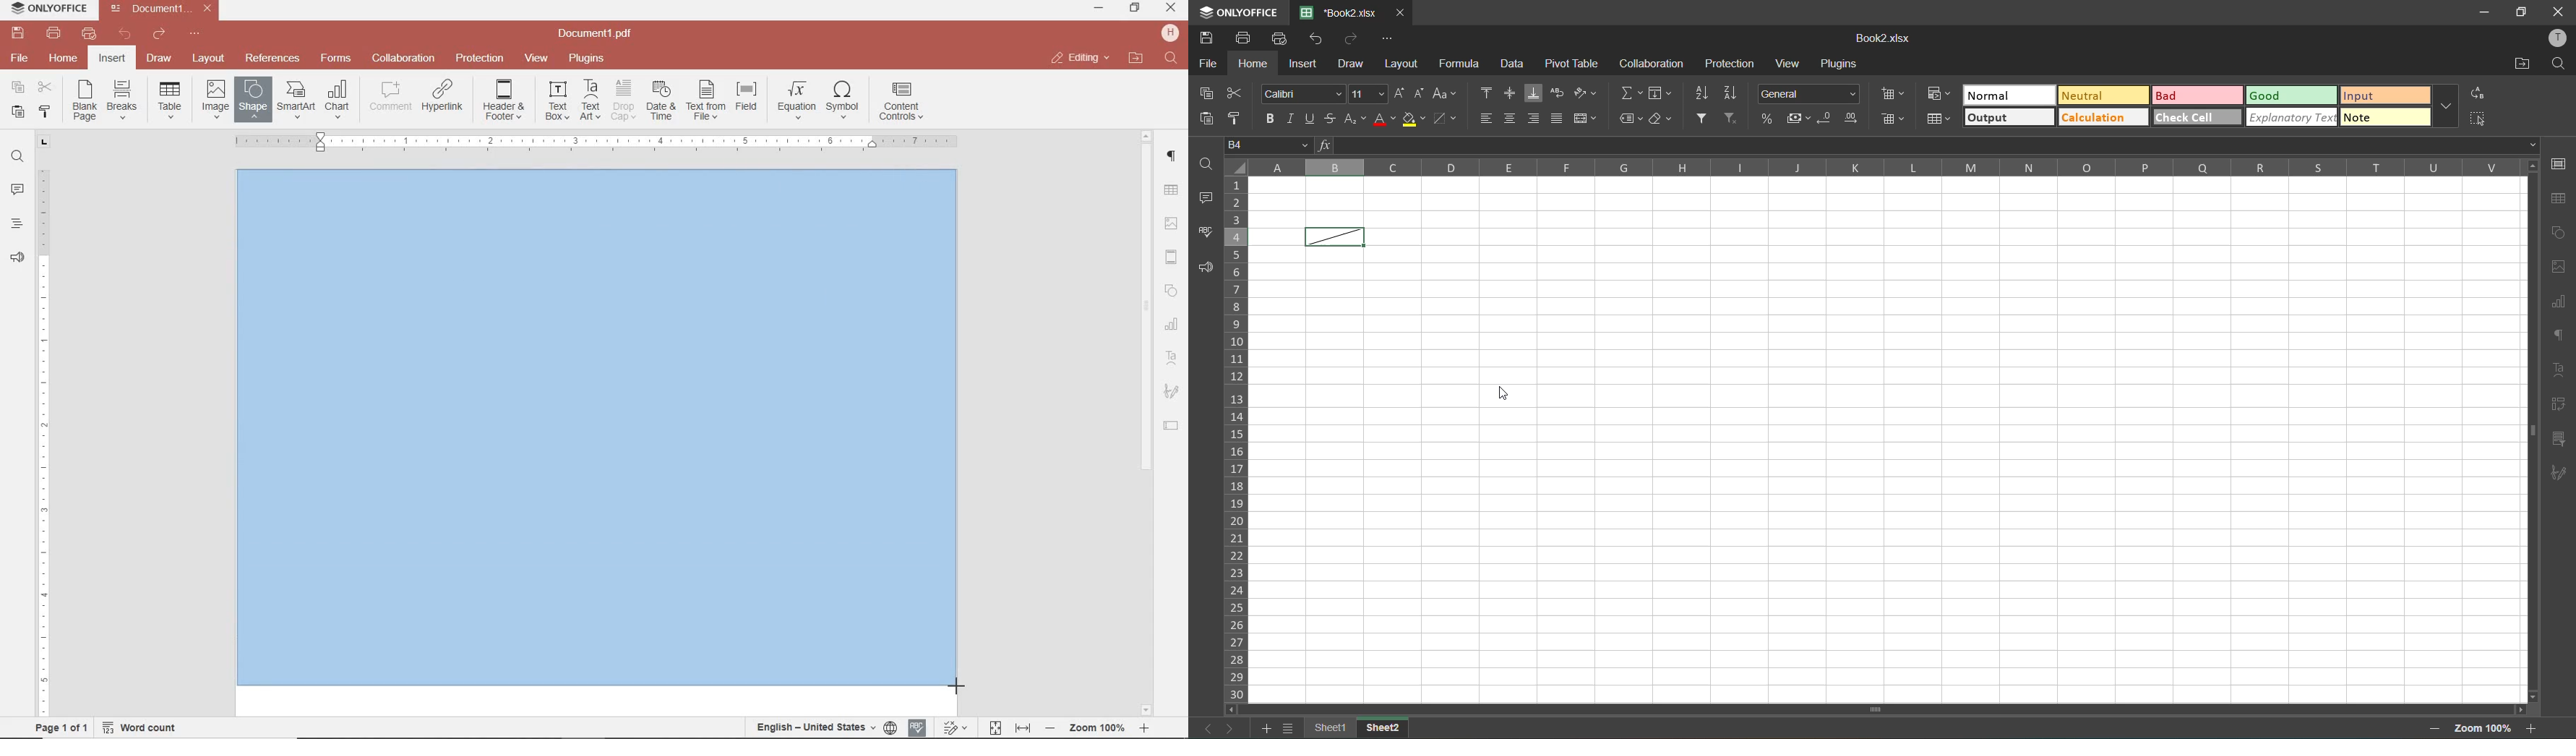  I want to click on underline, so click(1309, 118).